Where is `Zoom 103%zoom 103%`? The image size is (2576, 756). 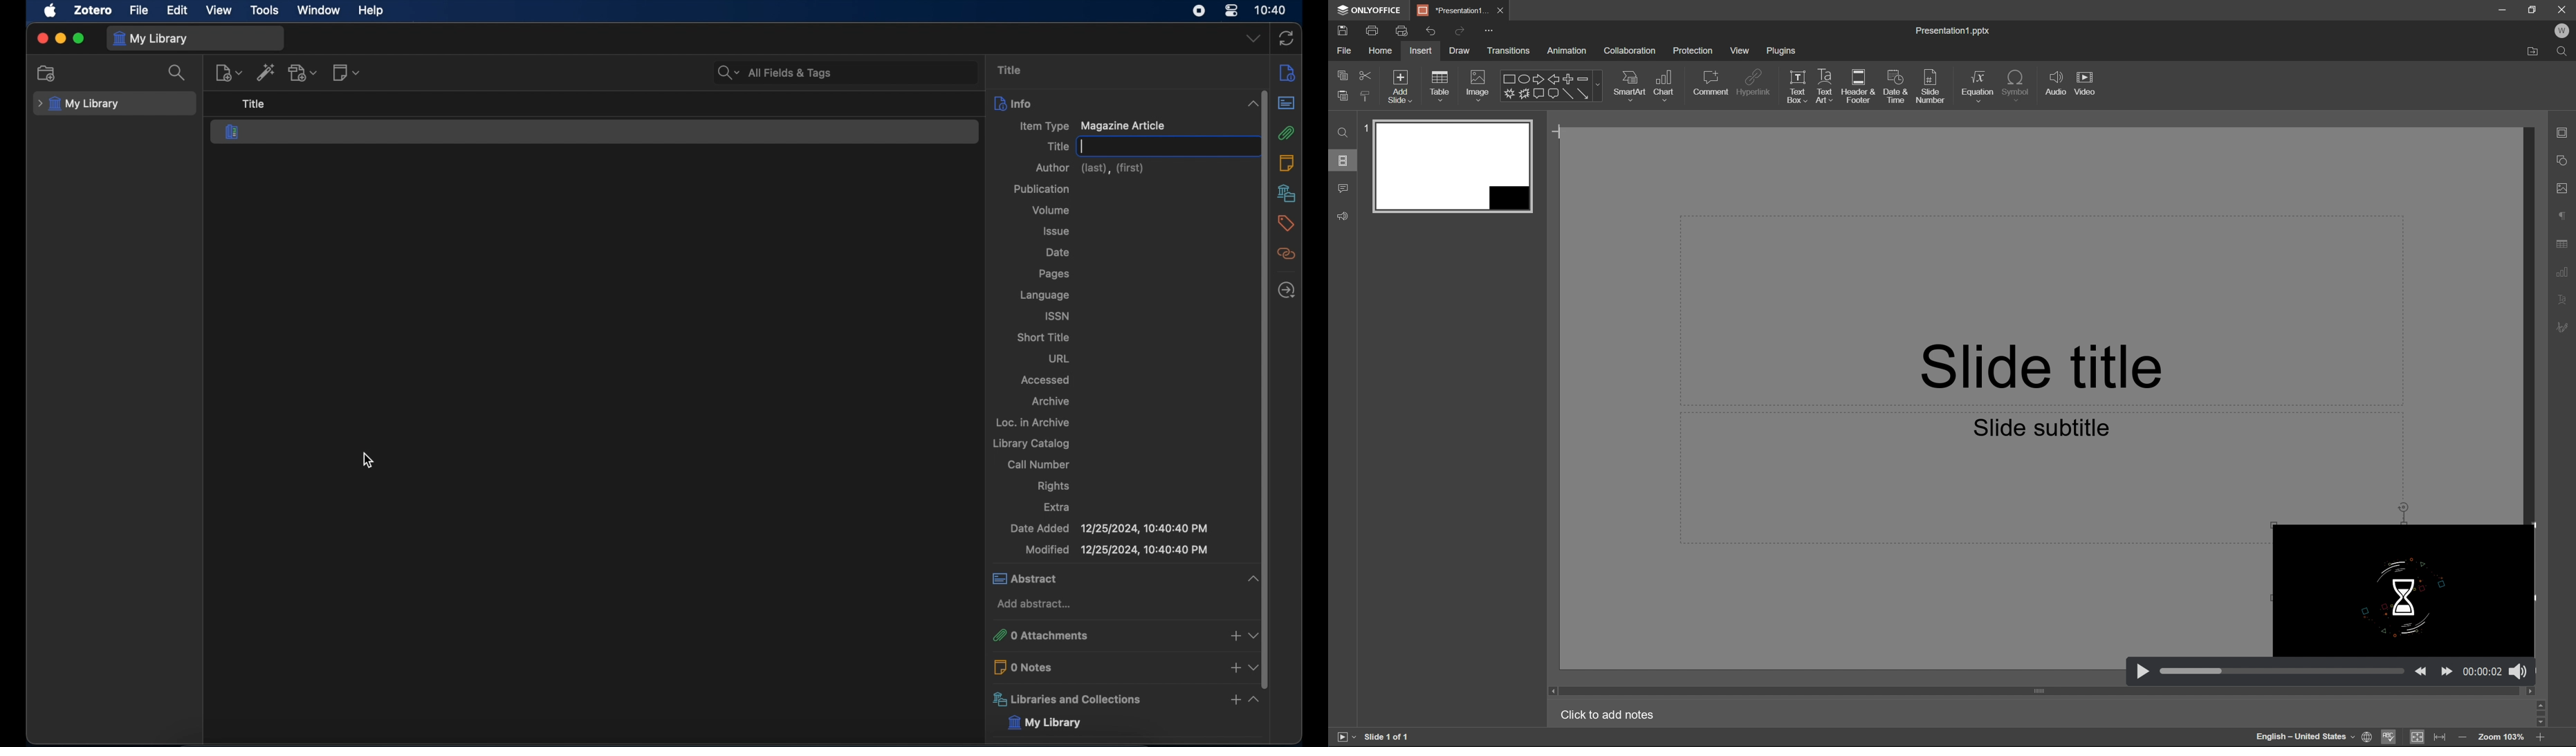 Zoom 103%zoom 103% is located at coordinates (2502, 738).